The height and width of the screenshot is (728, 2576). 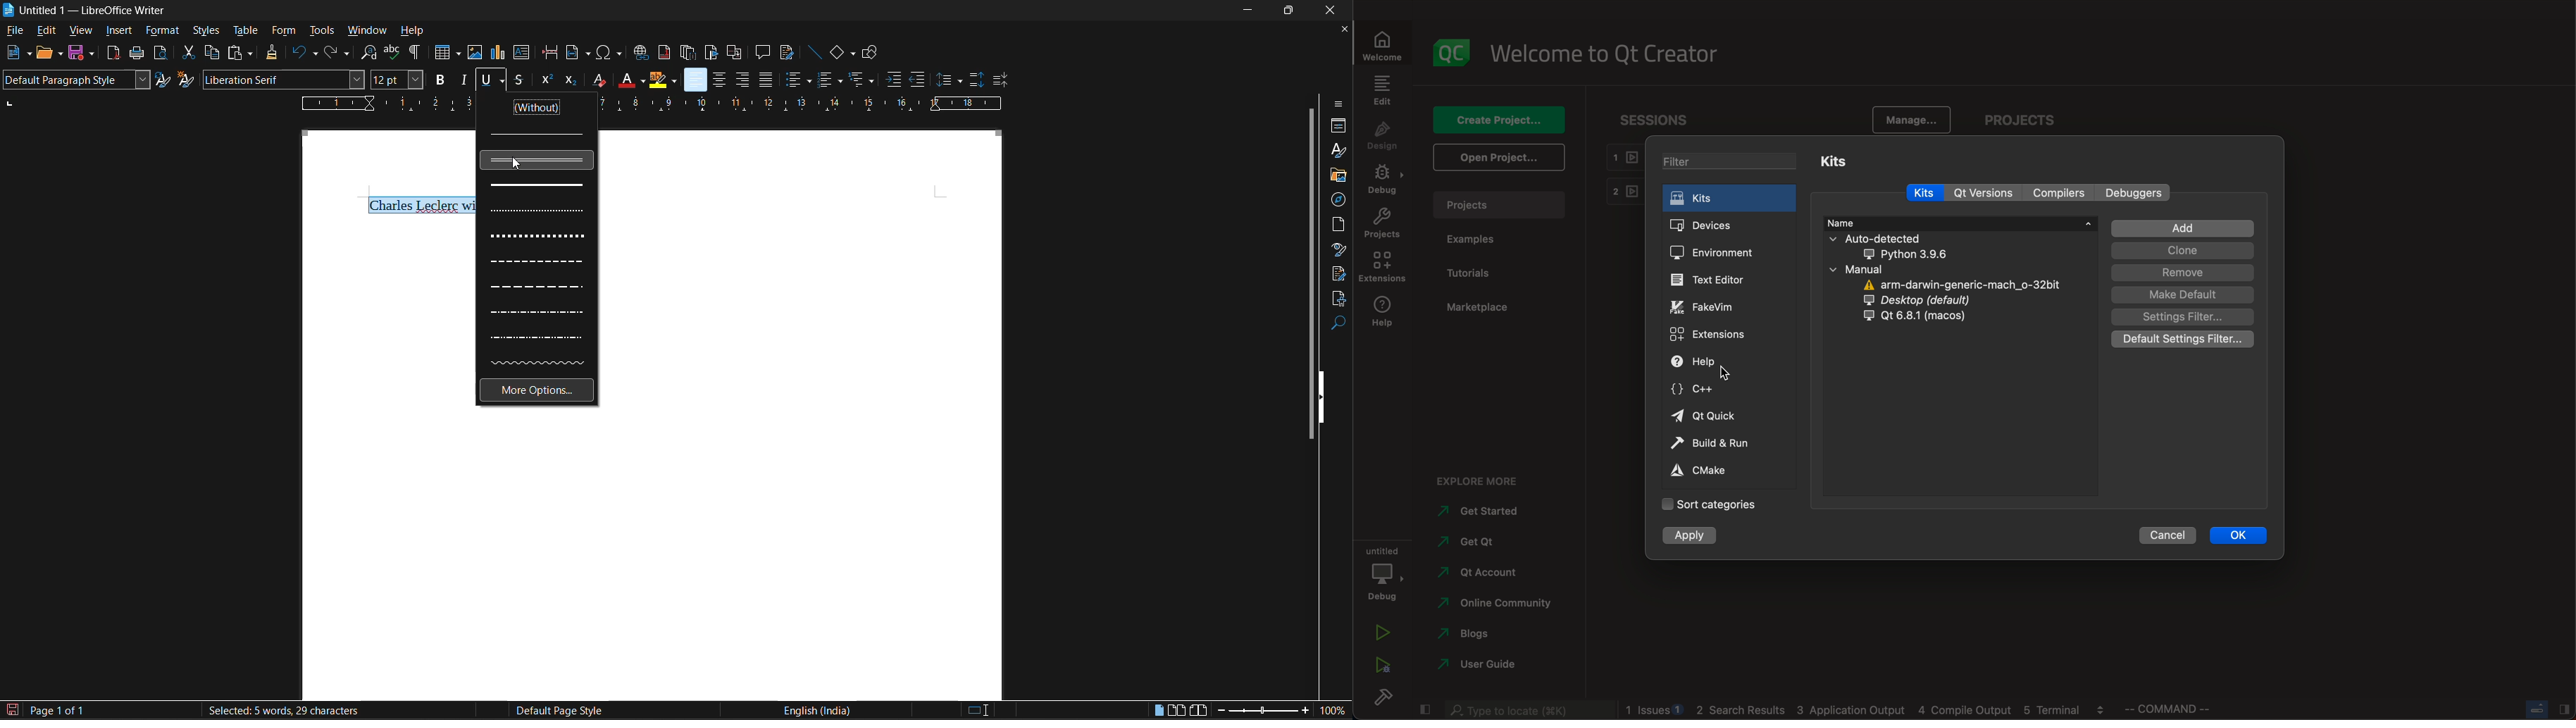 I want to click on guide, so click(x=1477, y=664).